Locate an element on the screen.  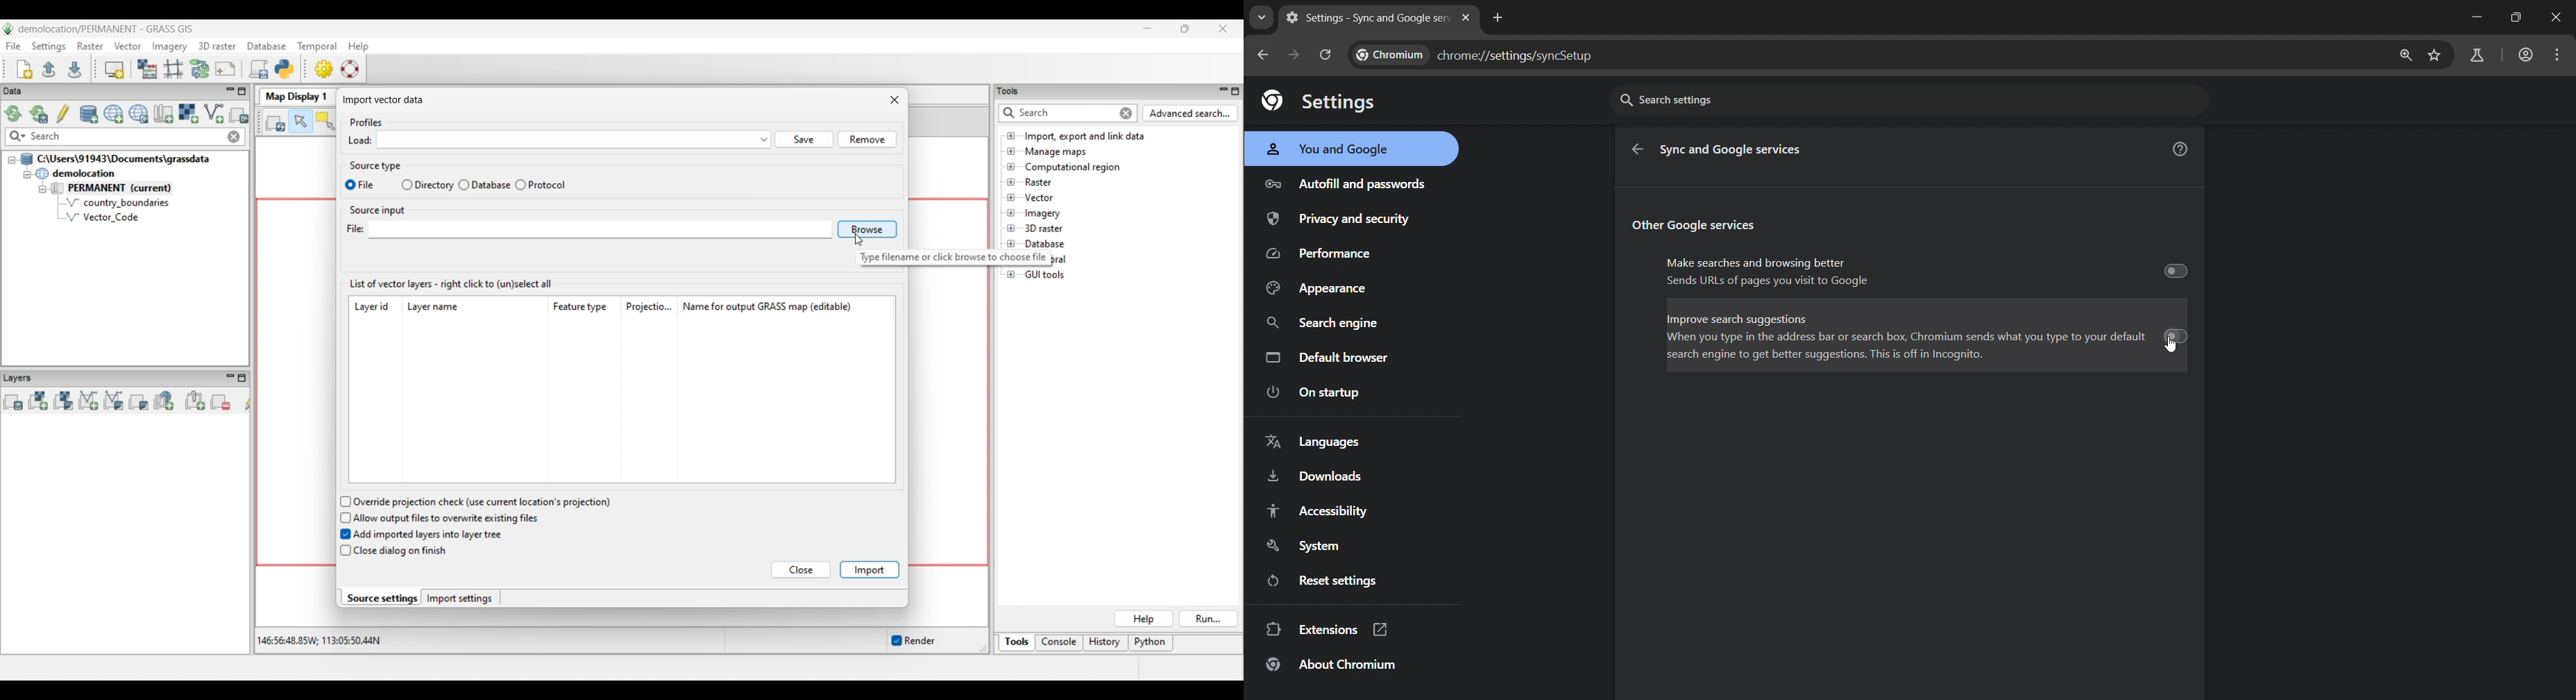
performance  is located at coordinates (1321, 254).